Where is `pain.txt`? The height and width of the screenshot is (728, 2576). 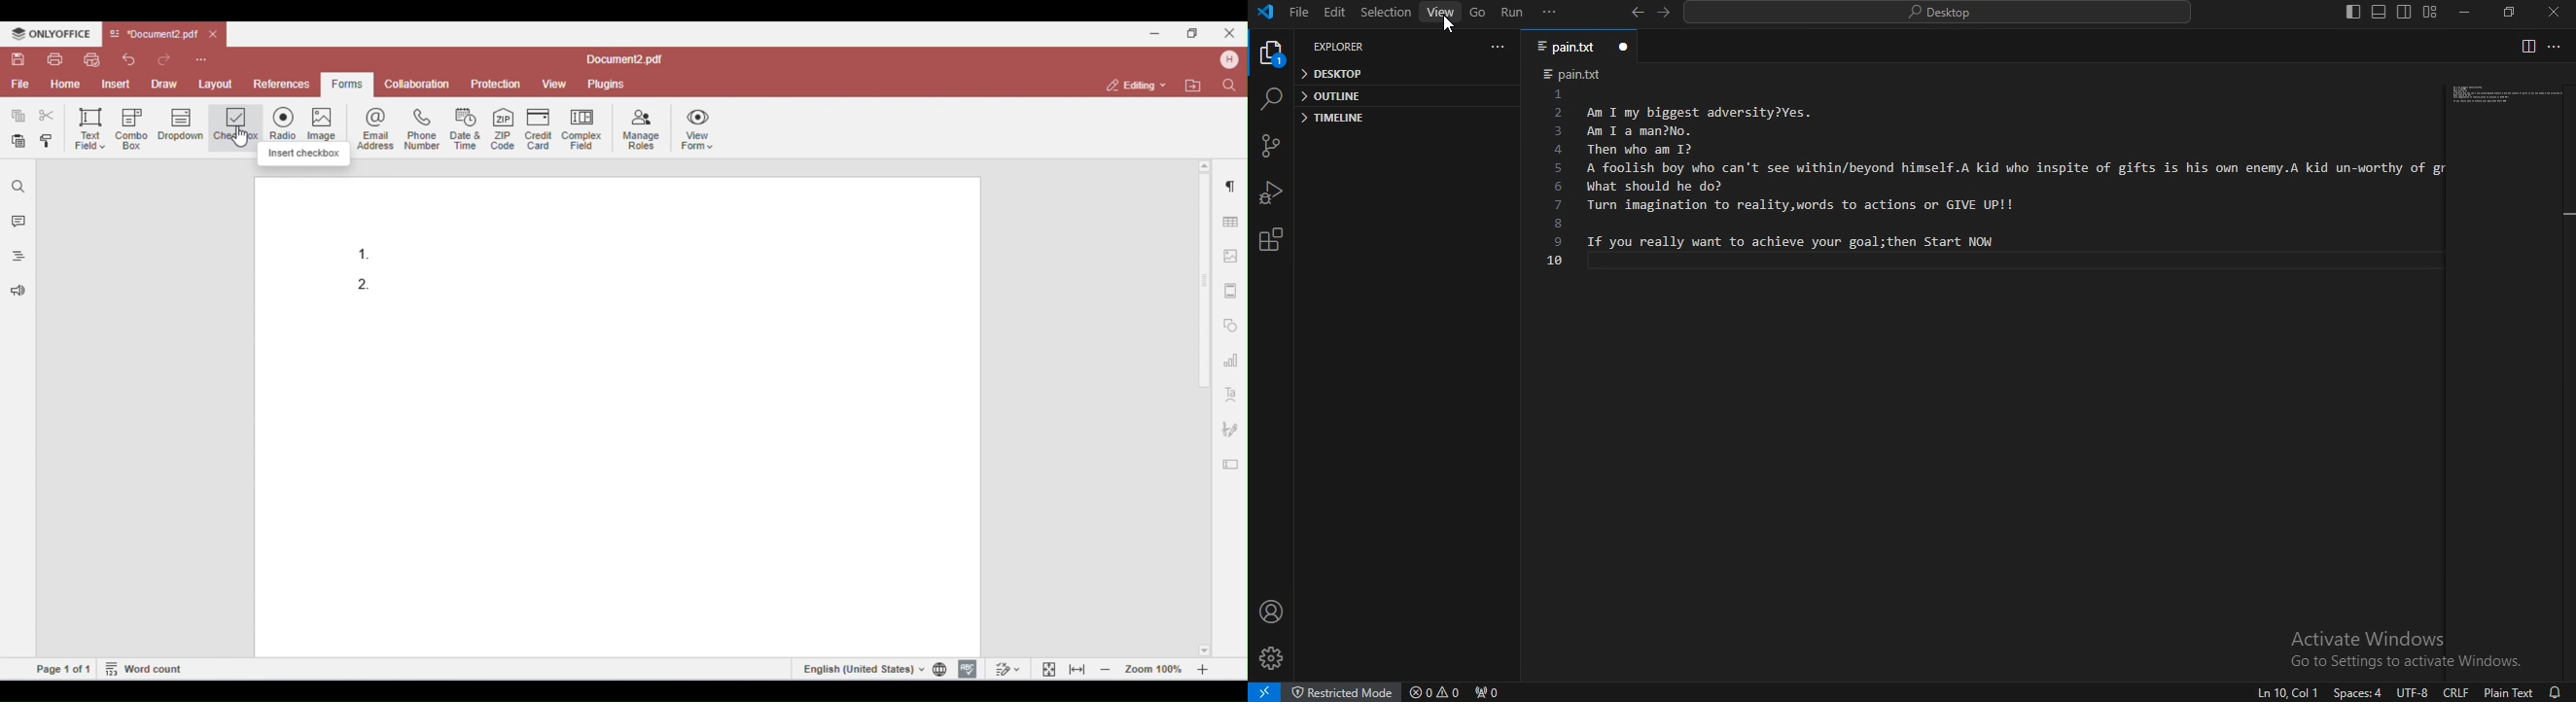 pain.txt is located at coordinates (1578, 75).